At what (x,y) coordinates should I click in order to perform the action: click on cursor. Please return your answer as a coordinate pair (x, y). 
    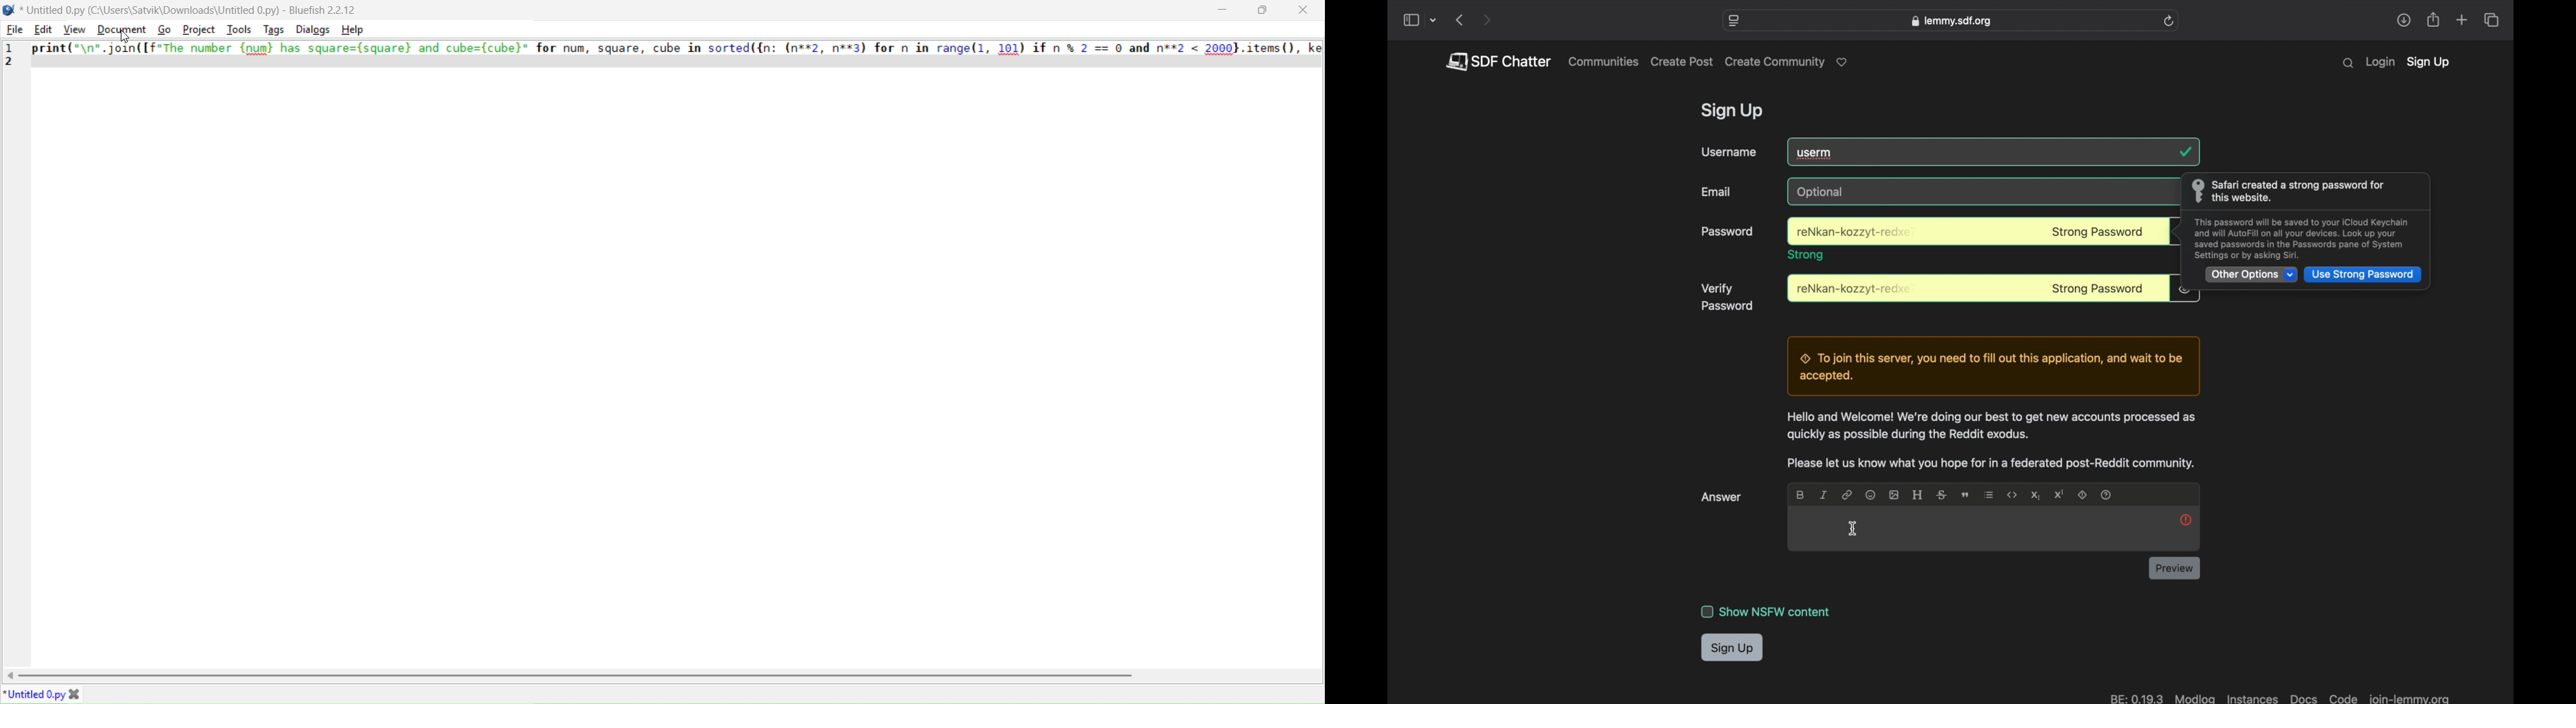
    Looking at the image, I should click on (126, 38).